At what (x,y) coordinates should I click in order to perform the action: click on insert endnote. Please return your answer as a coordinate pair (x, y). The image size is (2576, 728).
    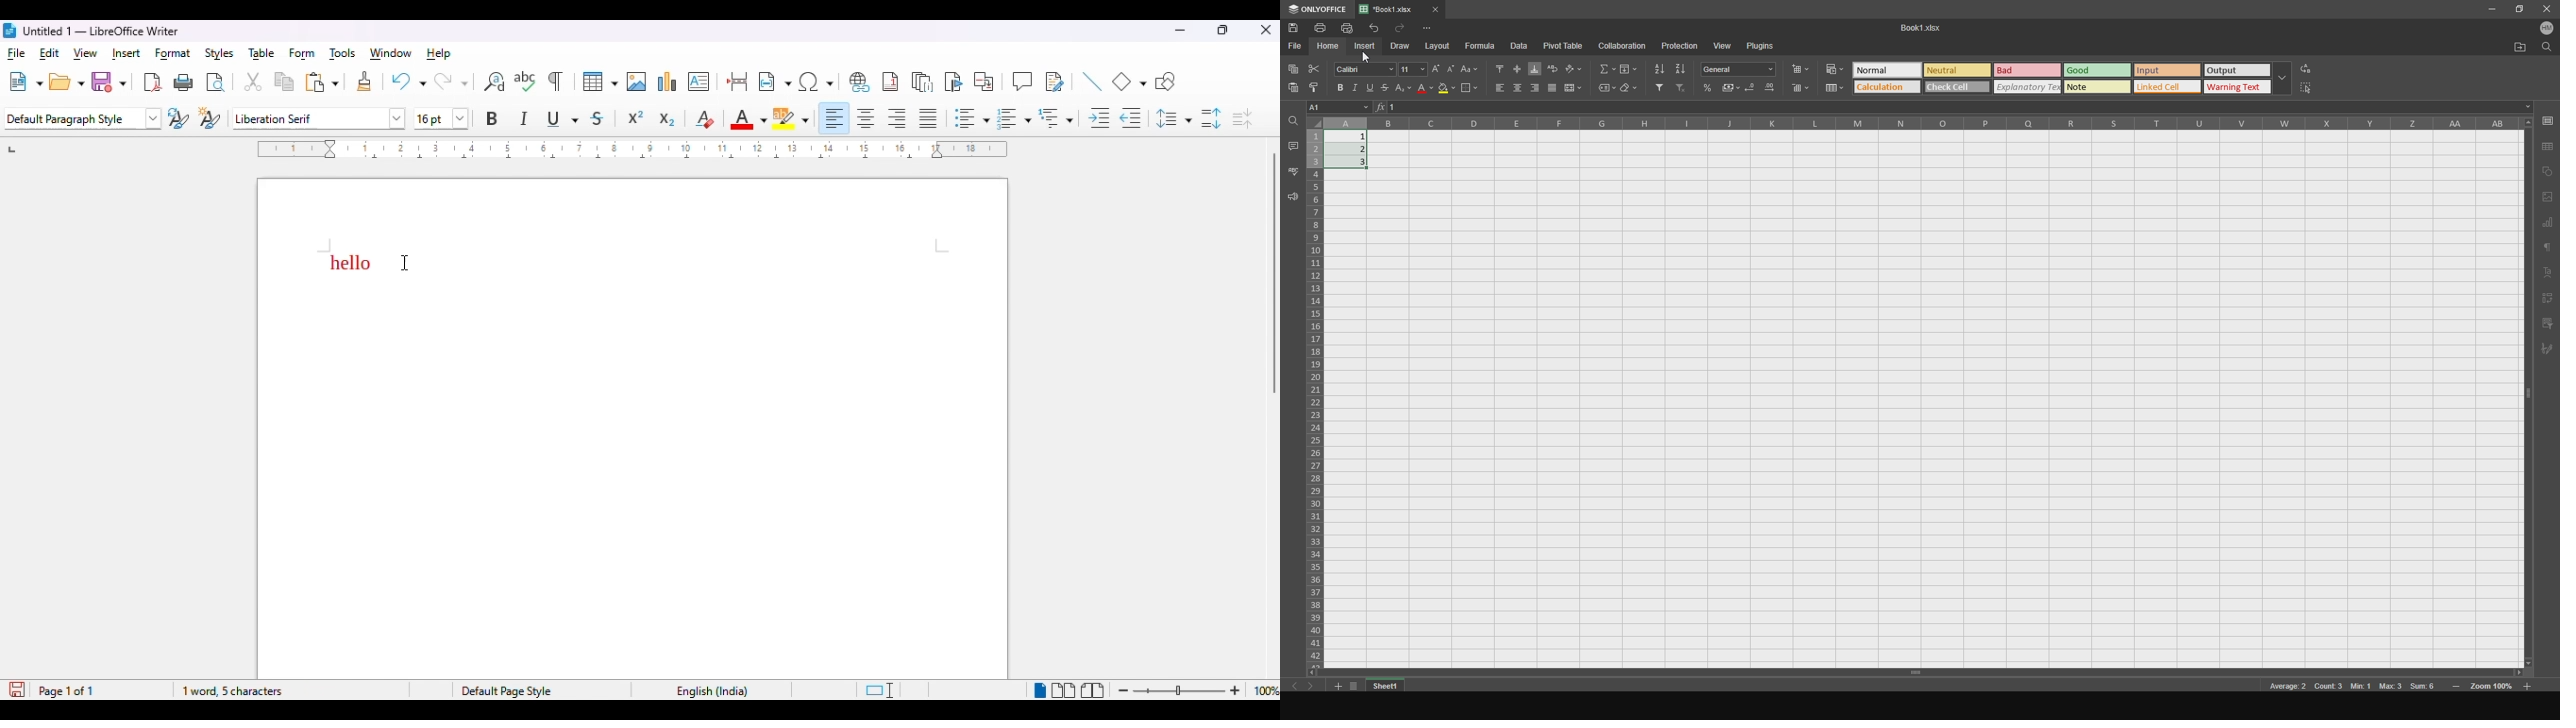
    Looking at the image, I should click on (923, 82).